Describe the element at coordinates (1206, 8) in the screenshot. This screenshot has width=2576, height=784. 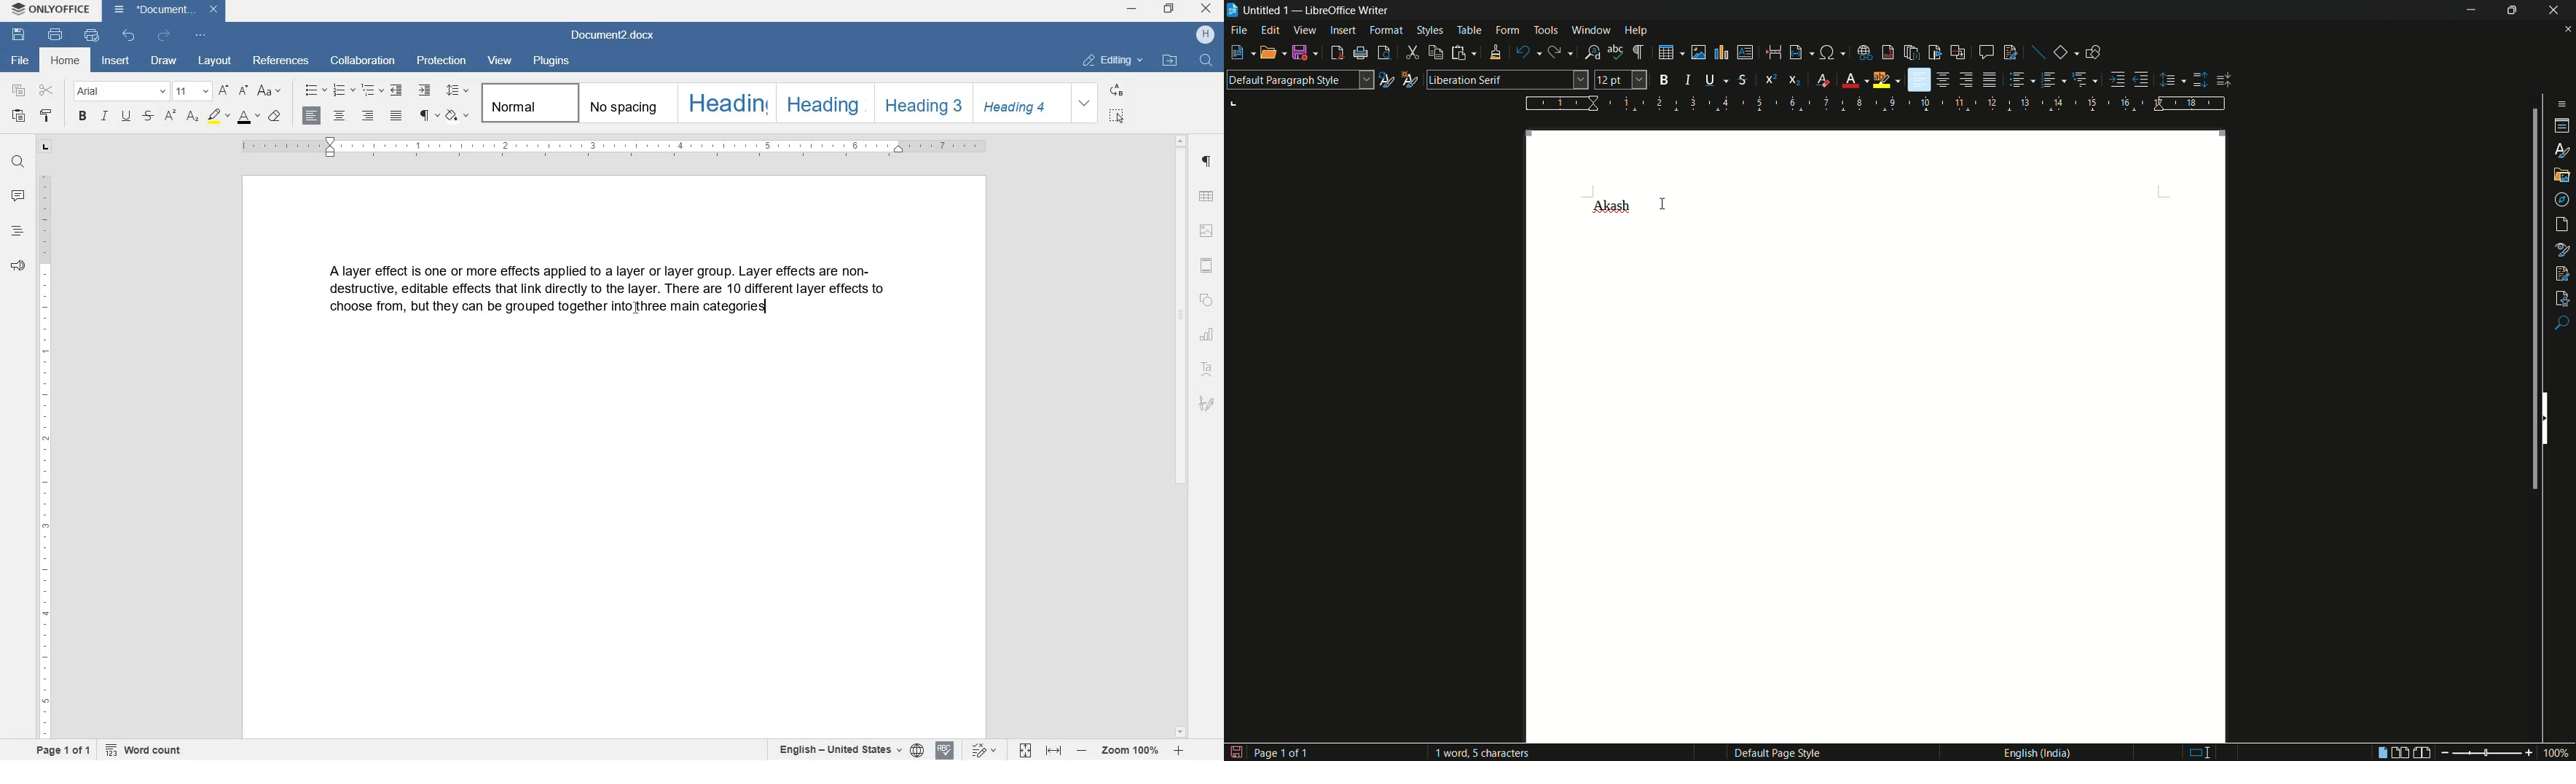
I see `close` at that location.